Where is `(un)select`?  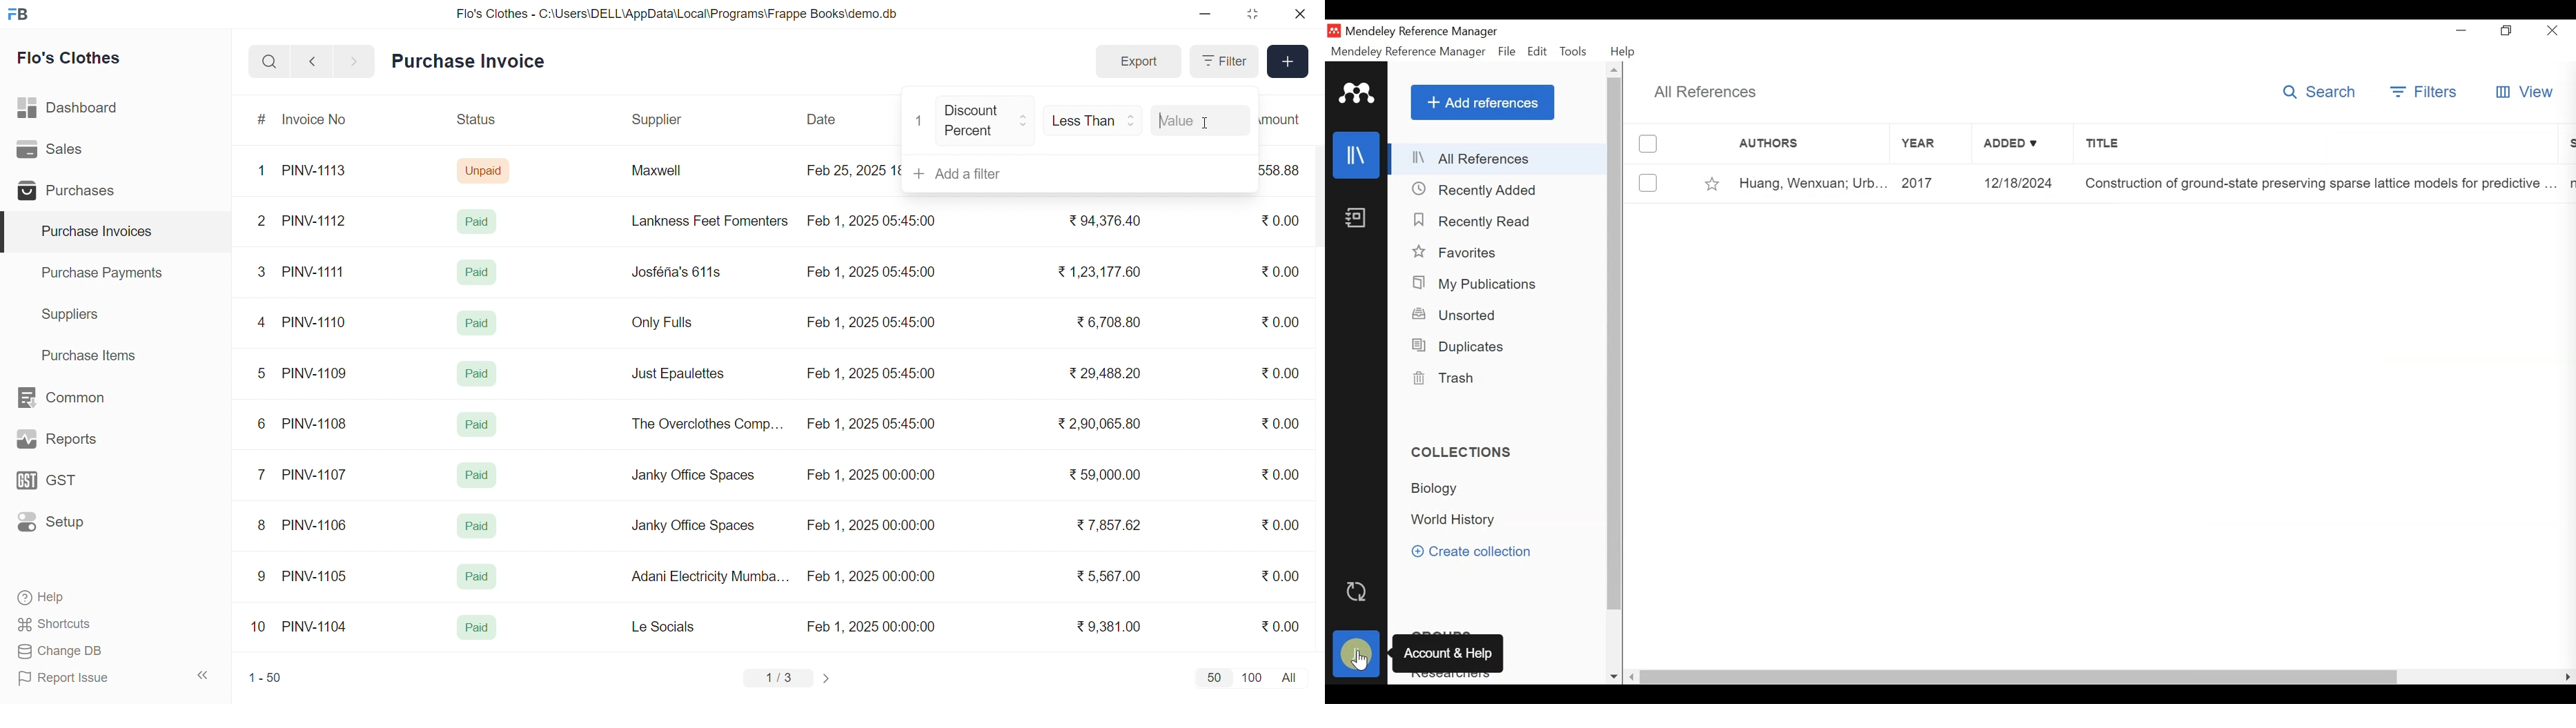 (un)select is located at coordinates (1646, 143).